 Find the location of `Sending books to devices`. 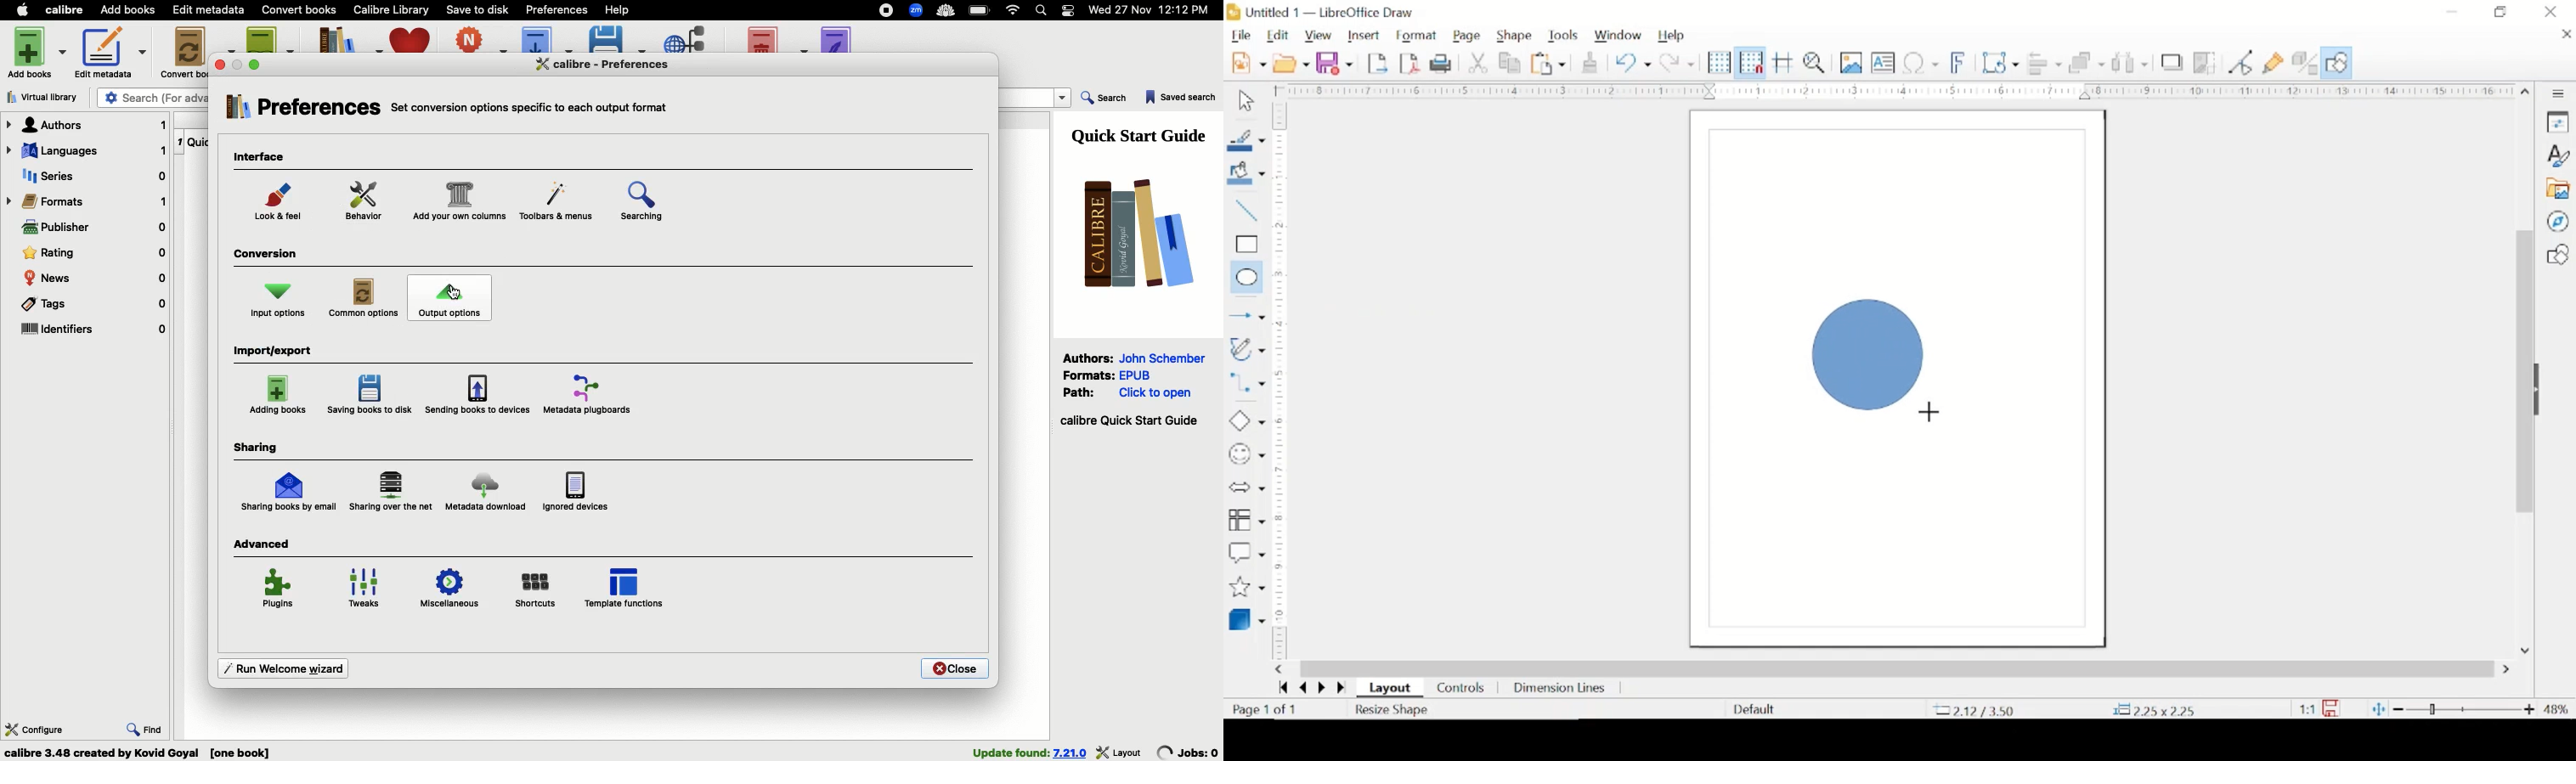

Sending books to devices is located at coordinates (477, 394).